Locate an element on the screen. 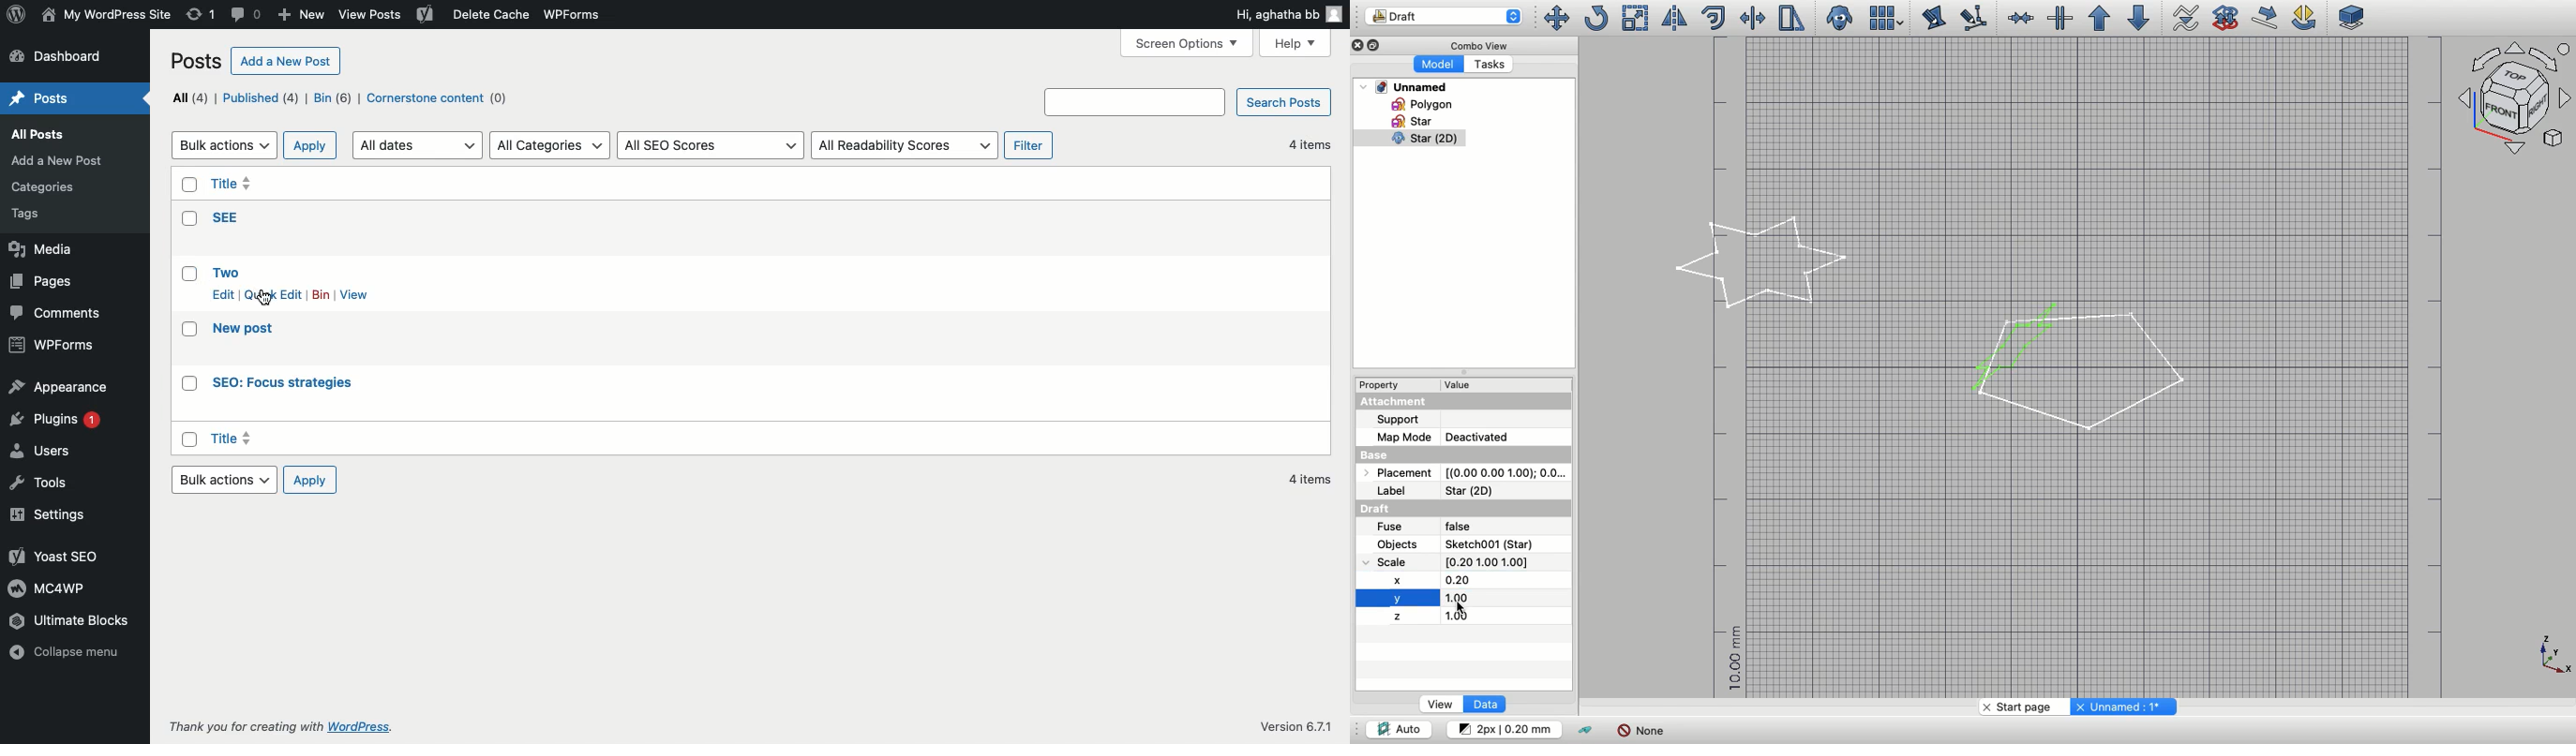  Comment is located at coordinates (247, 13).